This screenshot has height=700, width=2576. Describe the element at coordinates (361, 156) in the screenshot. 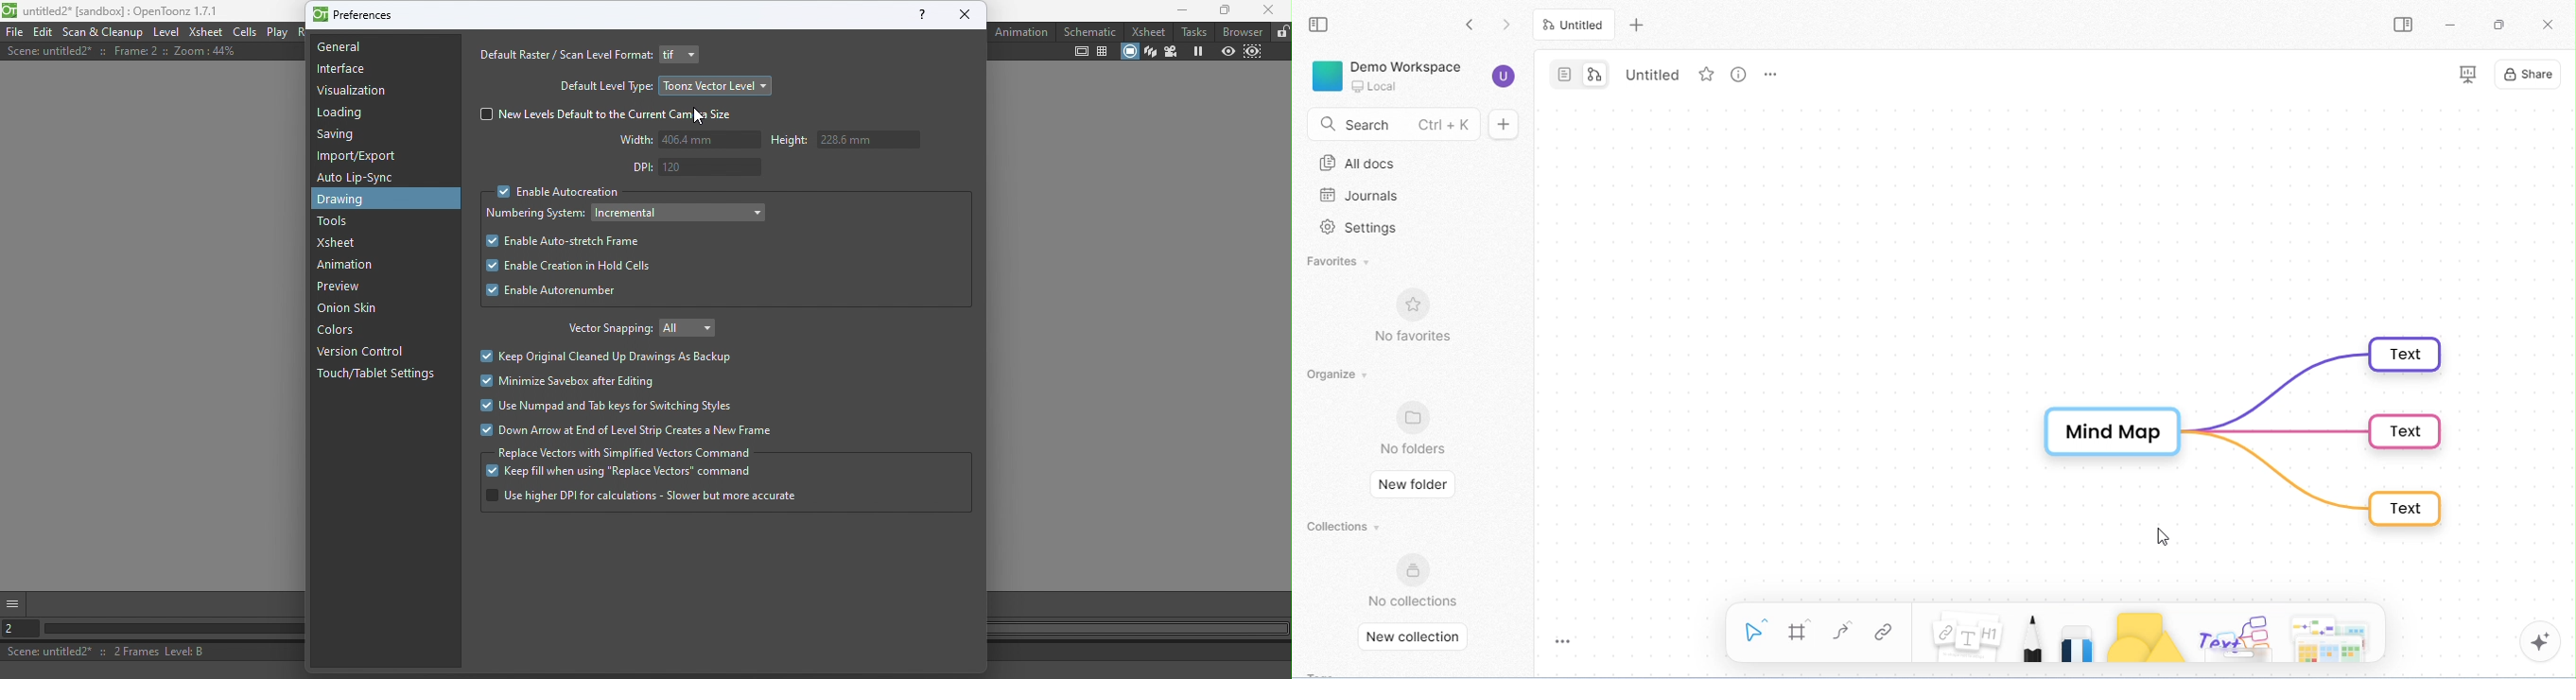

I see `Import/export` at that location.